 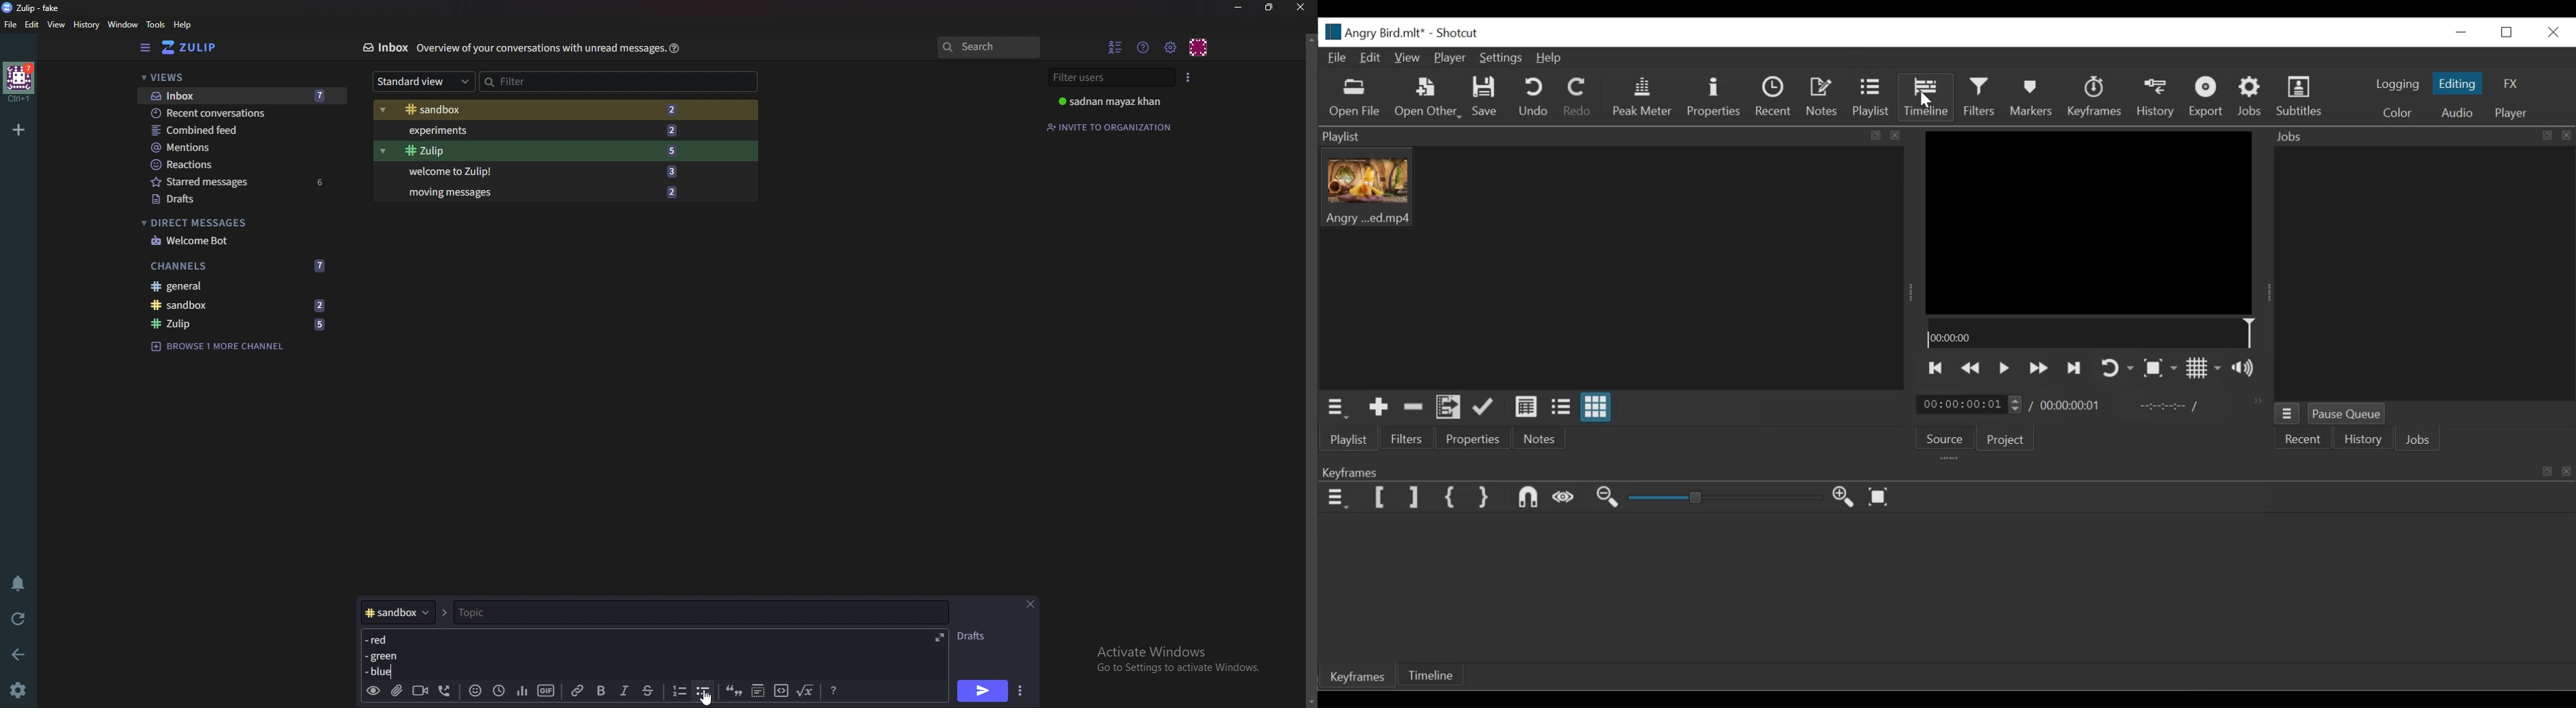 What do you see at coordinates (546, 690) in the screenshot?
I see `gif` at bounding box center [546, 690].